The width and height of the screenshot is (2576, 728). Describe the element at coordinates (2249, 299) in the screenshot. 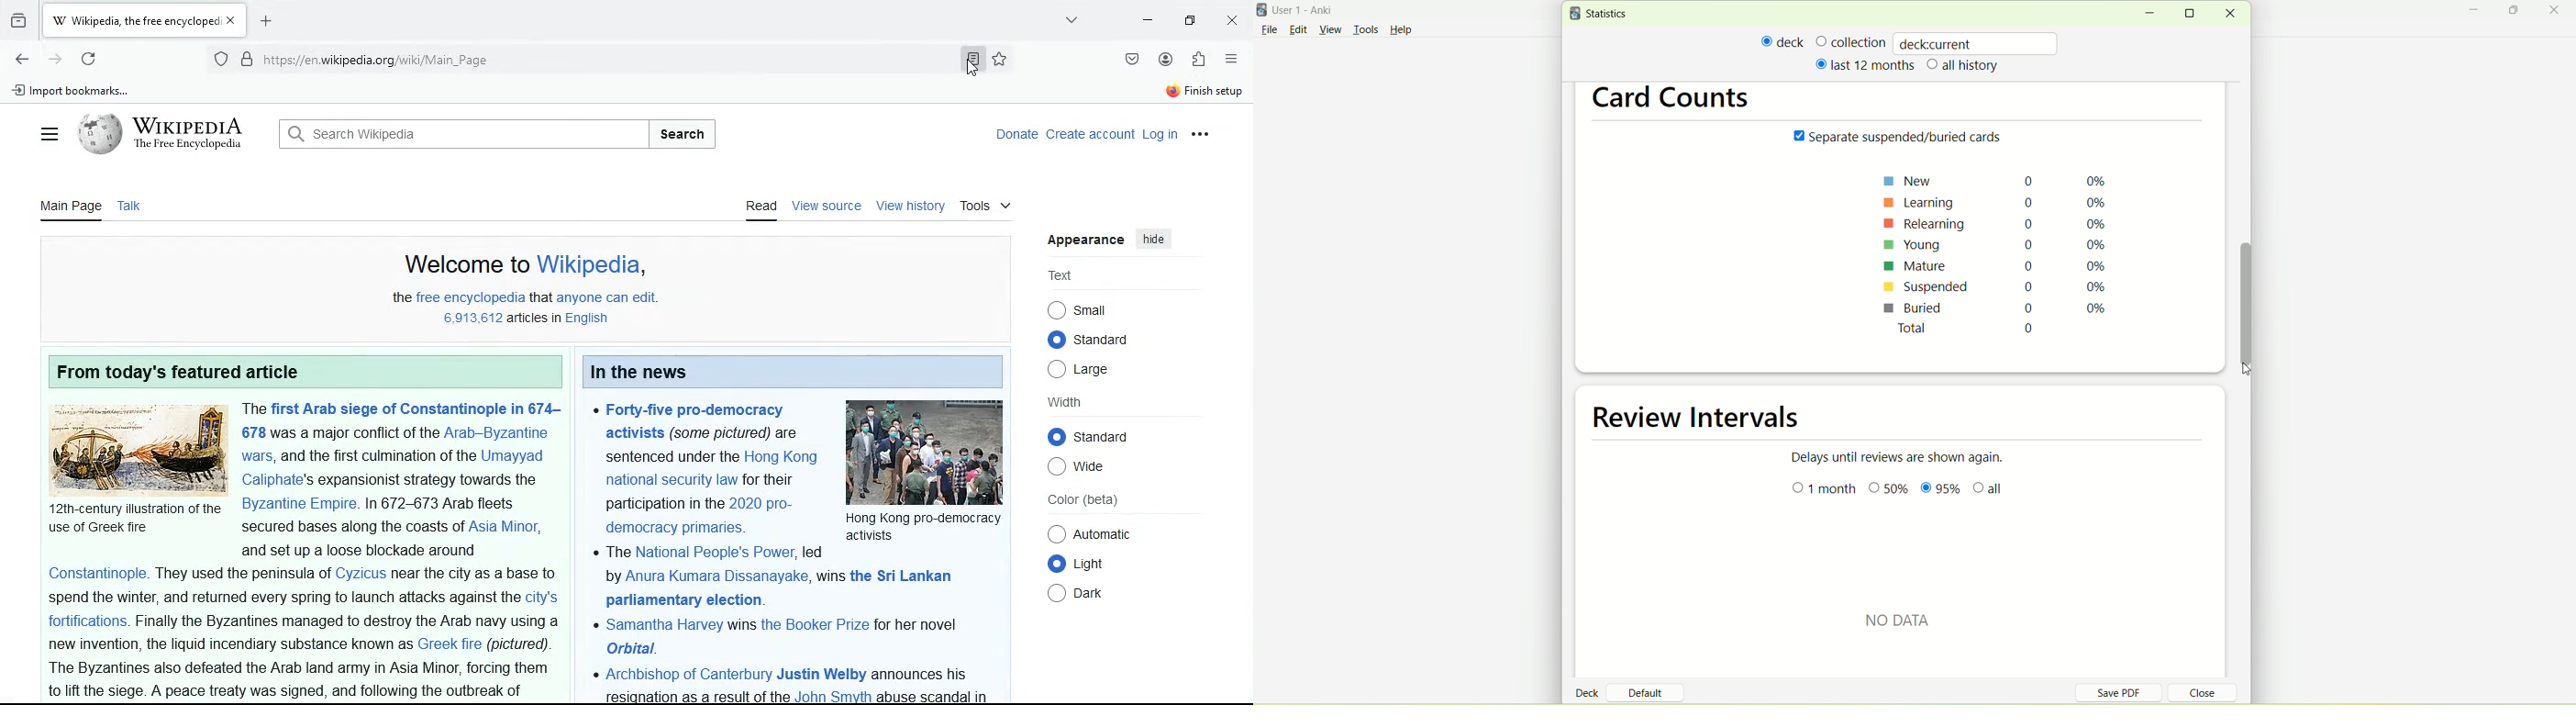

I see `vertical scroll bar` at that location.